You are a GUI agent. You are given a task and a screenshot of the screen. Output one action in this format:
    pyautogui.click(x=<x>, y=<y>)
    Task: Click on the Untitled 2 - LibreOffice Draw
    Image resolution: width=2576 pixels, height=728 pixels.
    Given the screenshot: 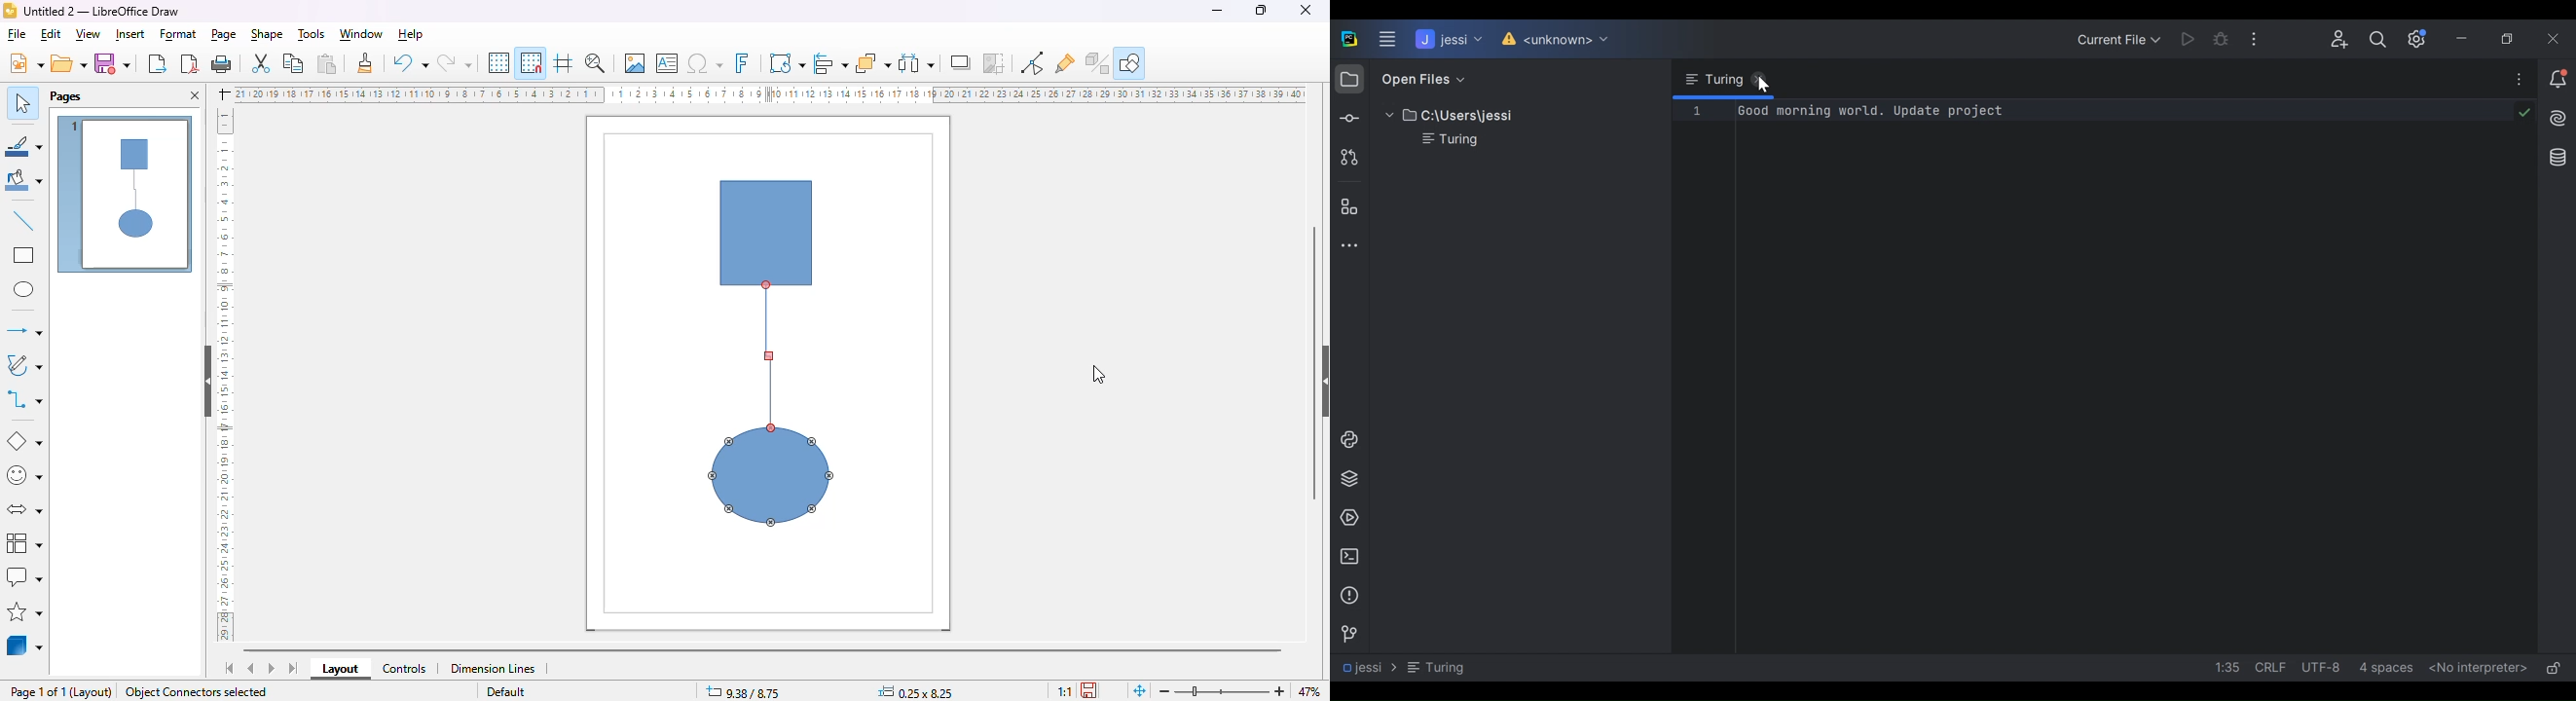 What is the action you would take?
    pyautogui.click(x=102, y=11)
    